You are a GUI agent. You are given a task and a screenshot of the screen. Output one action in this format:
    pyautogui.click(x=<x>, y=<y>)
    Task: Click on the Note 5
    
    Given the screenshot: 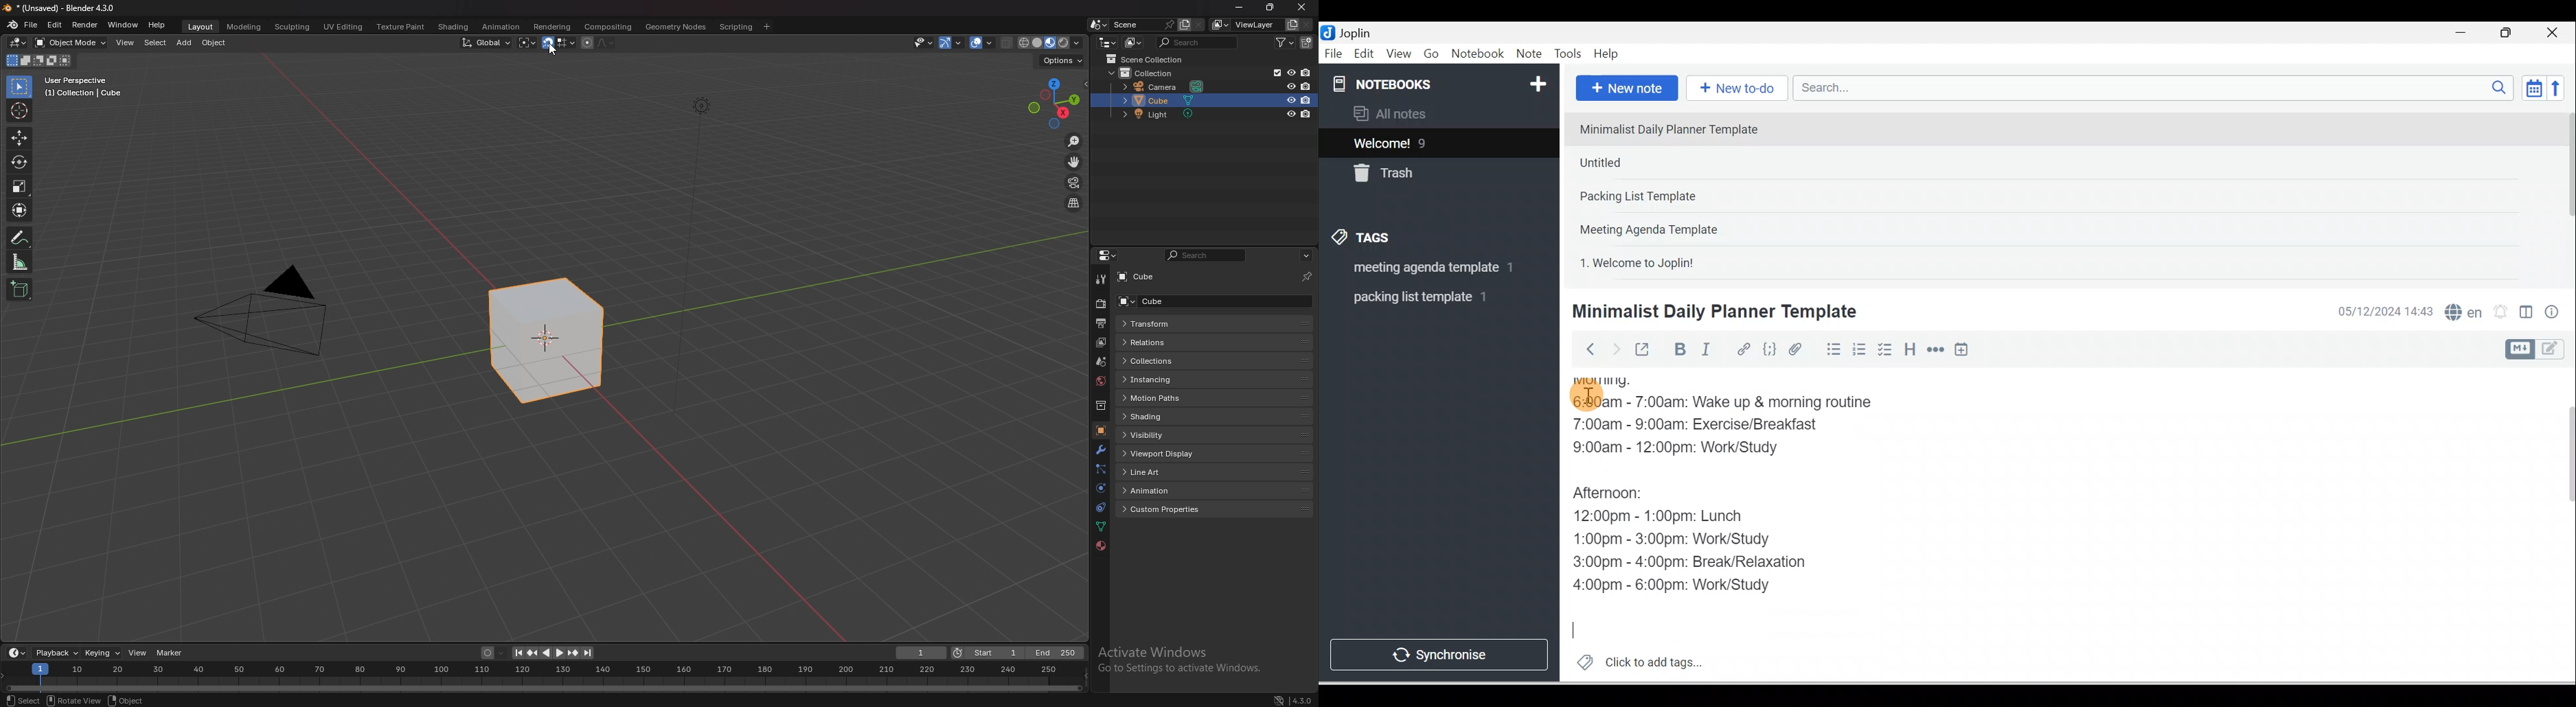 What is the action you would take?
    pyautogui.click(x=1685, y=261)
    